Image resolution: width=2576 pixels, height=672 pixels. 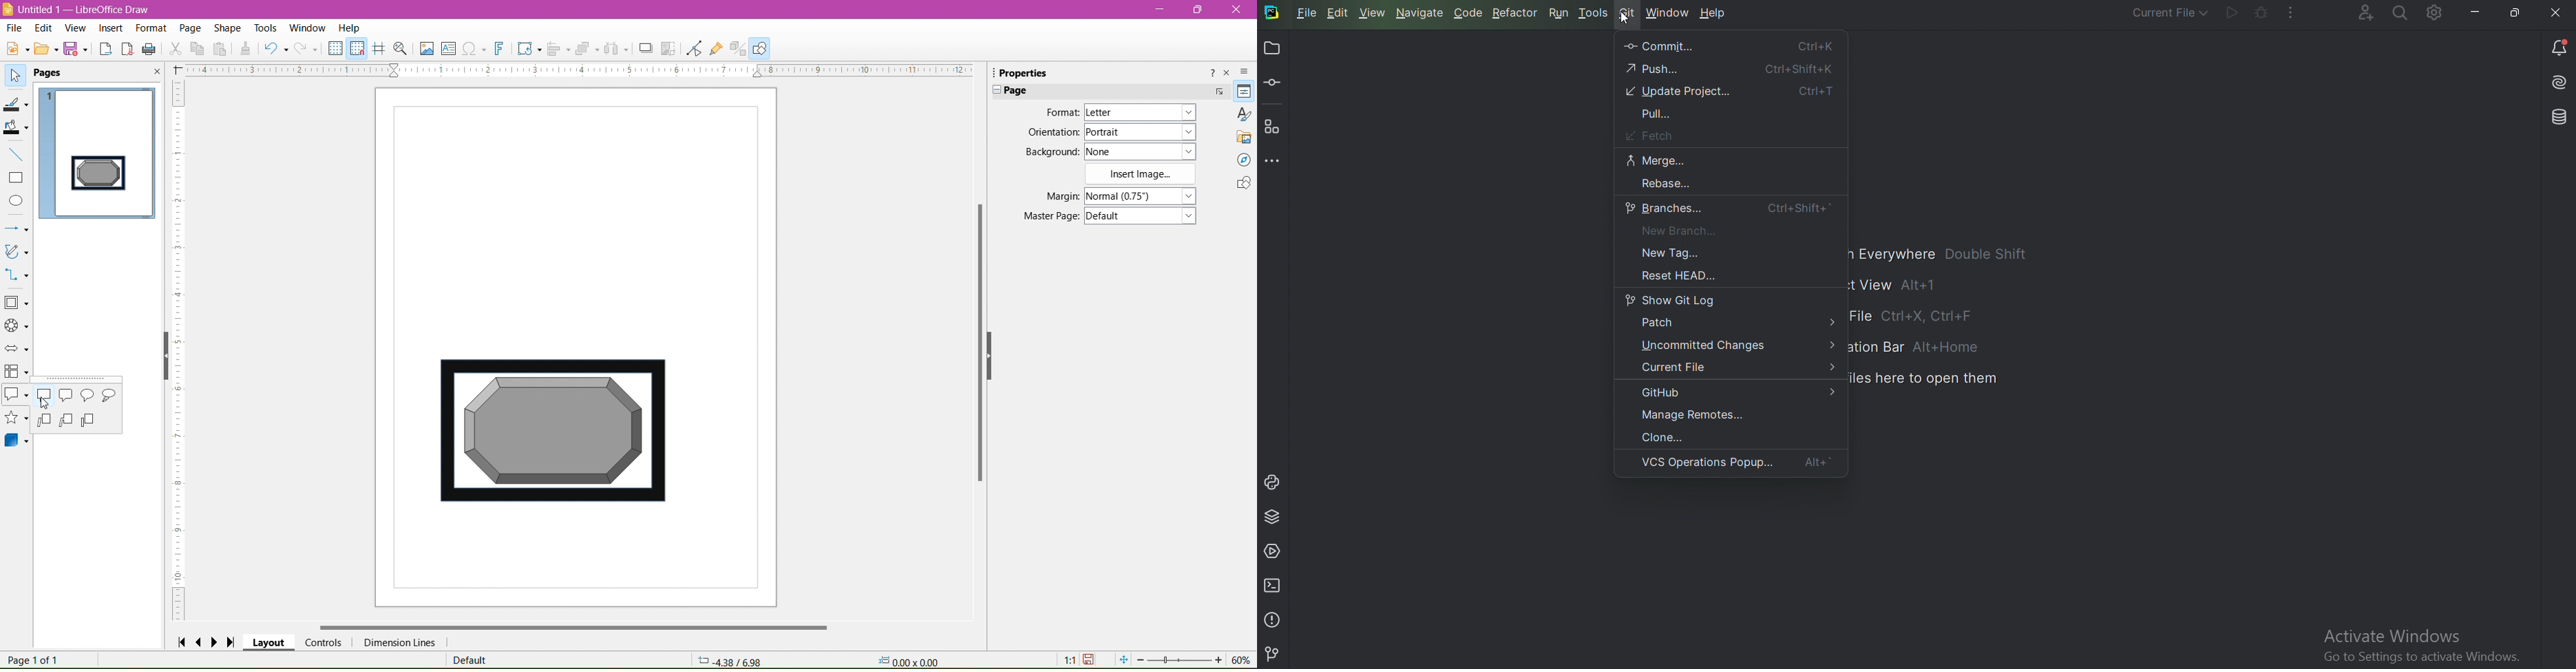 What do you see at coordinates (1244, 137) in the screenshot?
I see `Gallery` at bounding box center [1244, 137].